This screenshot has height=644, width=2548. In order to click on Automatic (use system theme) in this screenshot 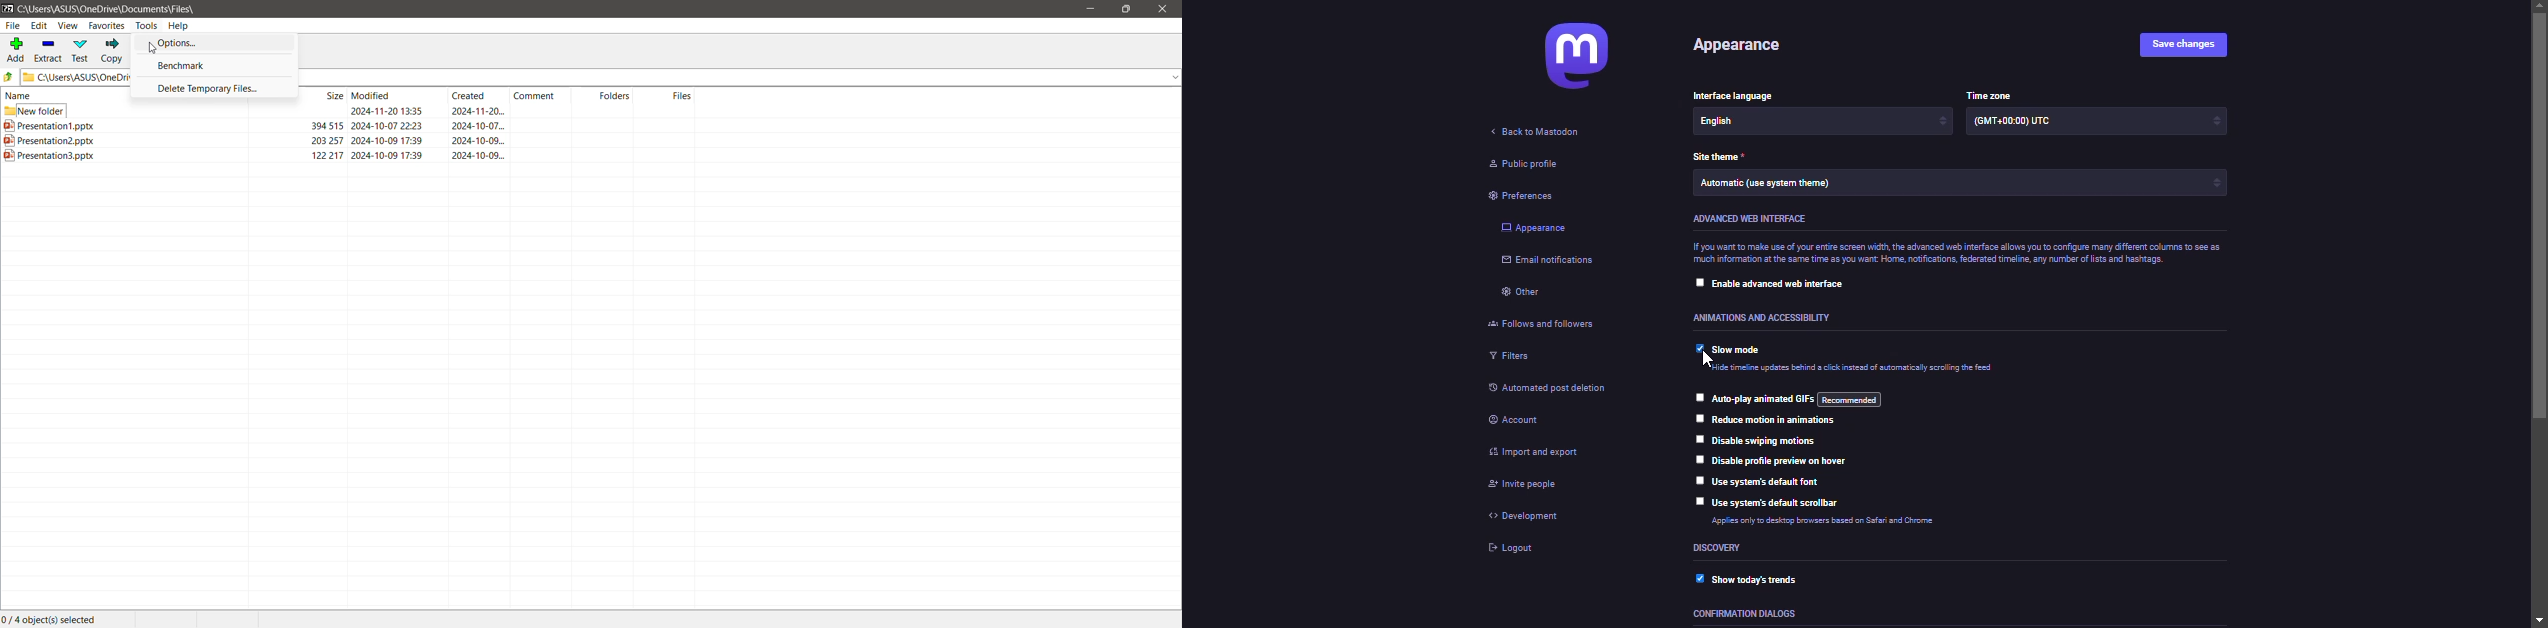, I will do `click(1949, 182)`.